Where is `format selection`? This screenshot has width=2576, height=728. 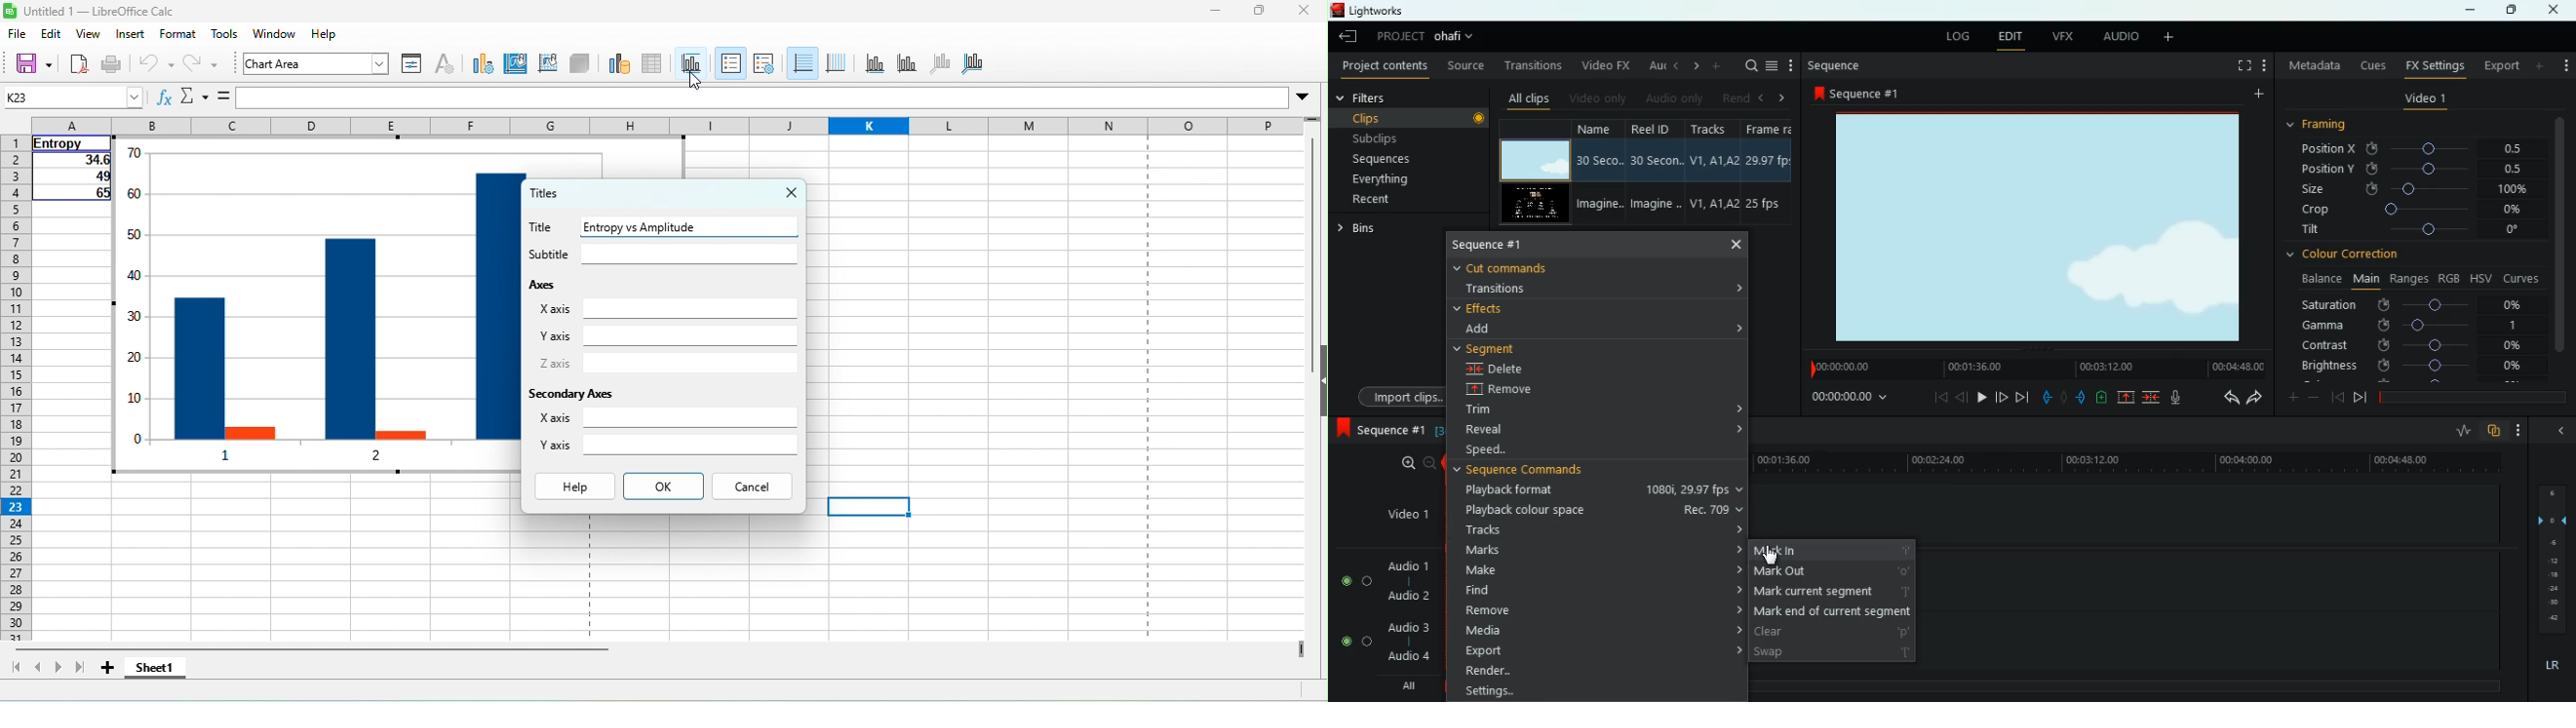 format selection is located at coordinates (413, 65).